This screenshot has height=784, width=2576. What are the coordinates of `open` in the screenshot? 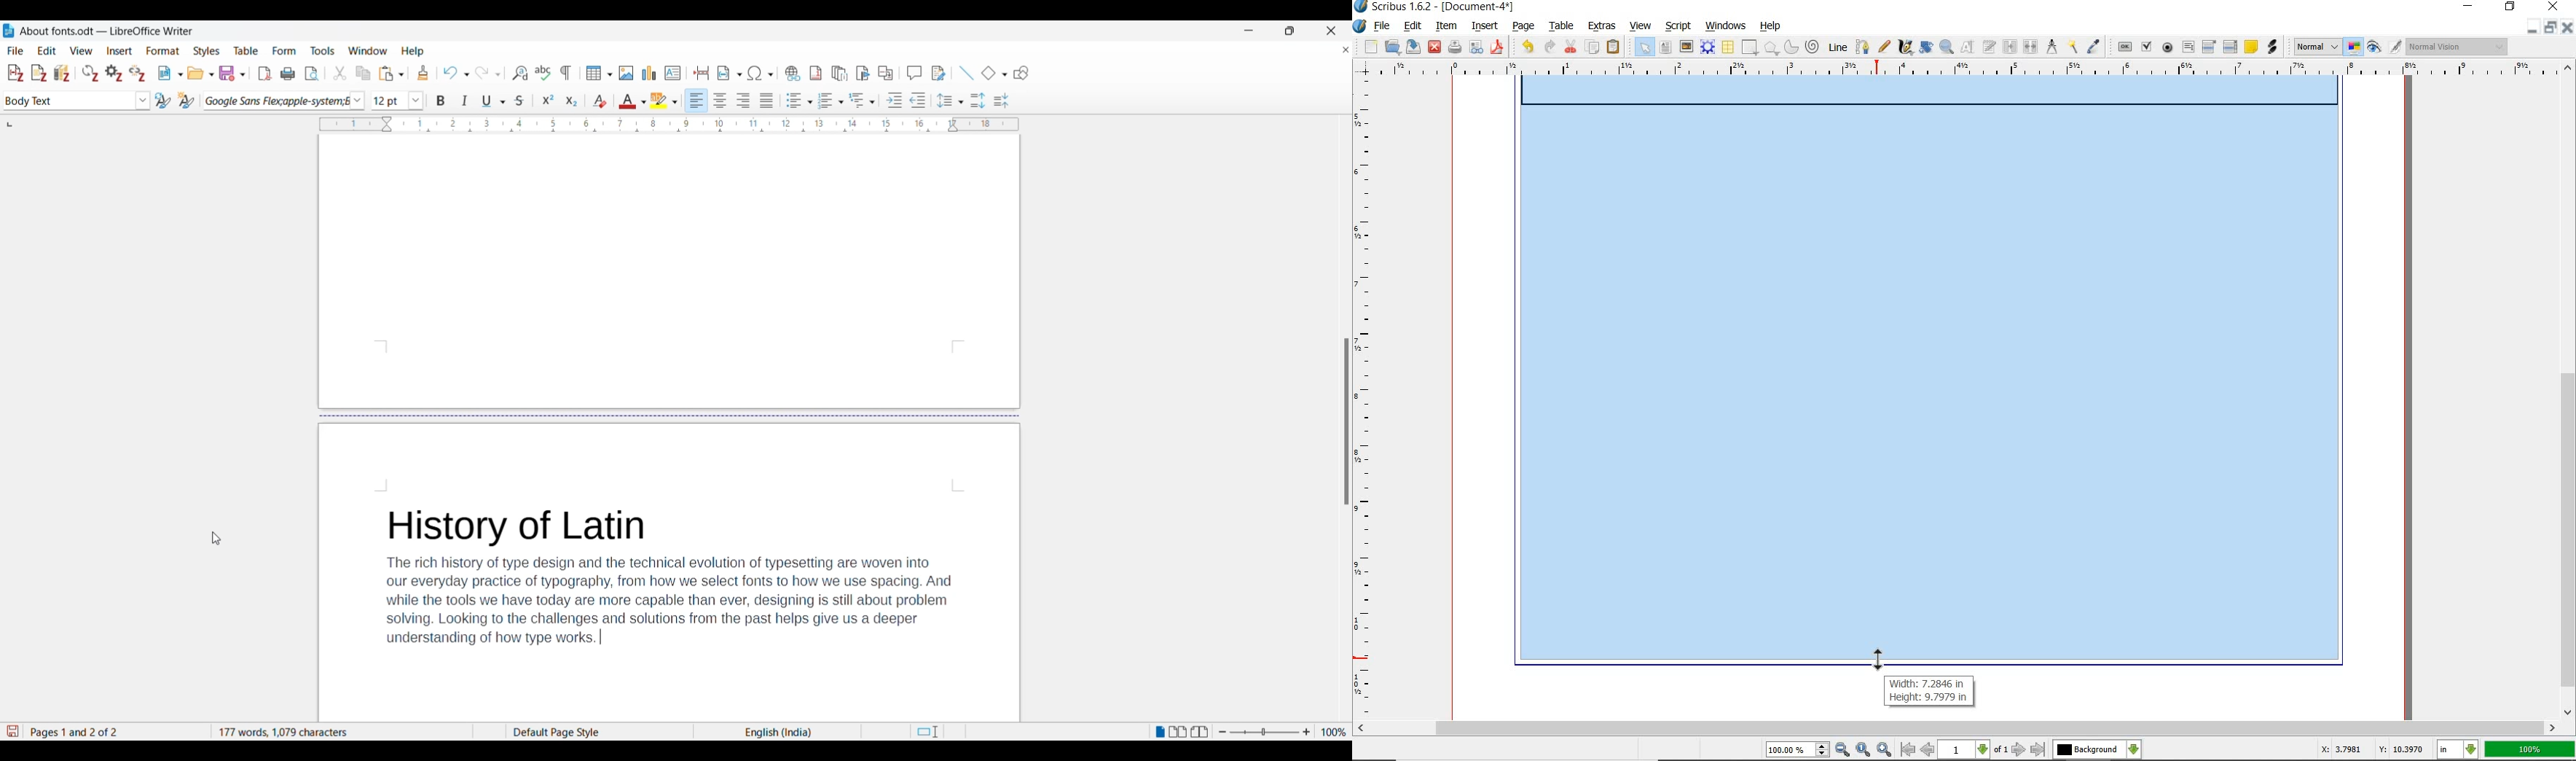 It's located at (1393, 47).